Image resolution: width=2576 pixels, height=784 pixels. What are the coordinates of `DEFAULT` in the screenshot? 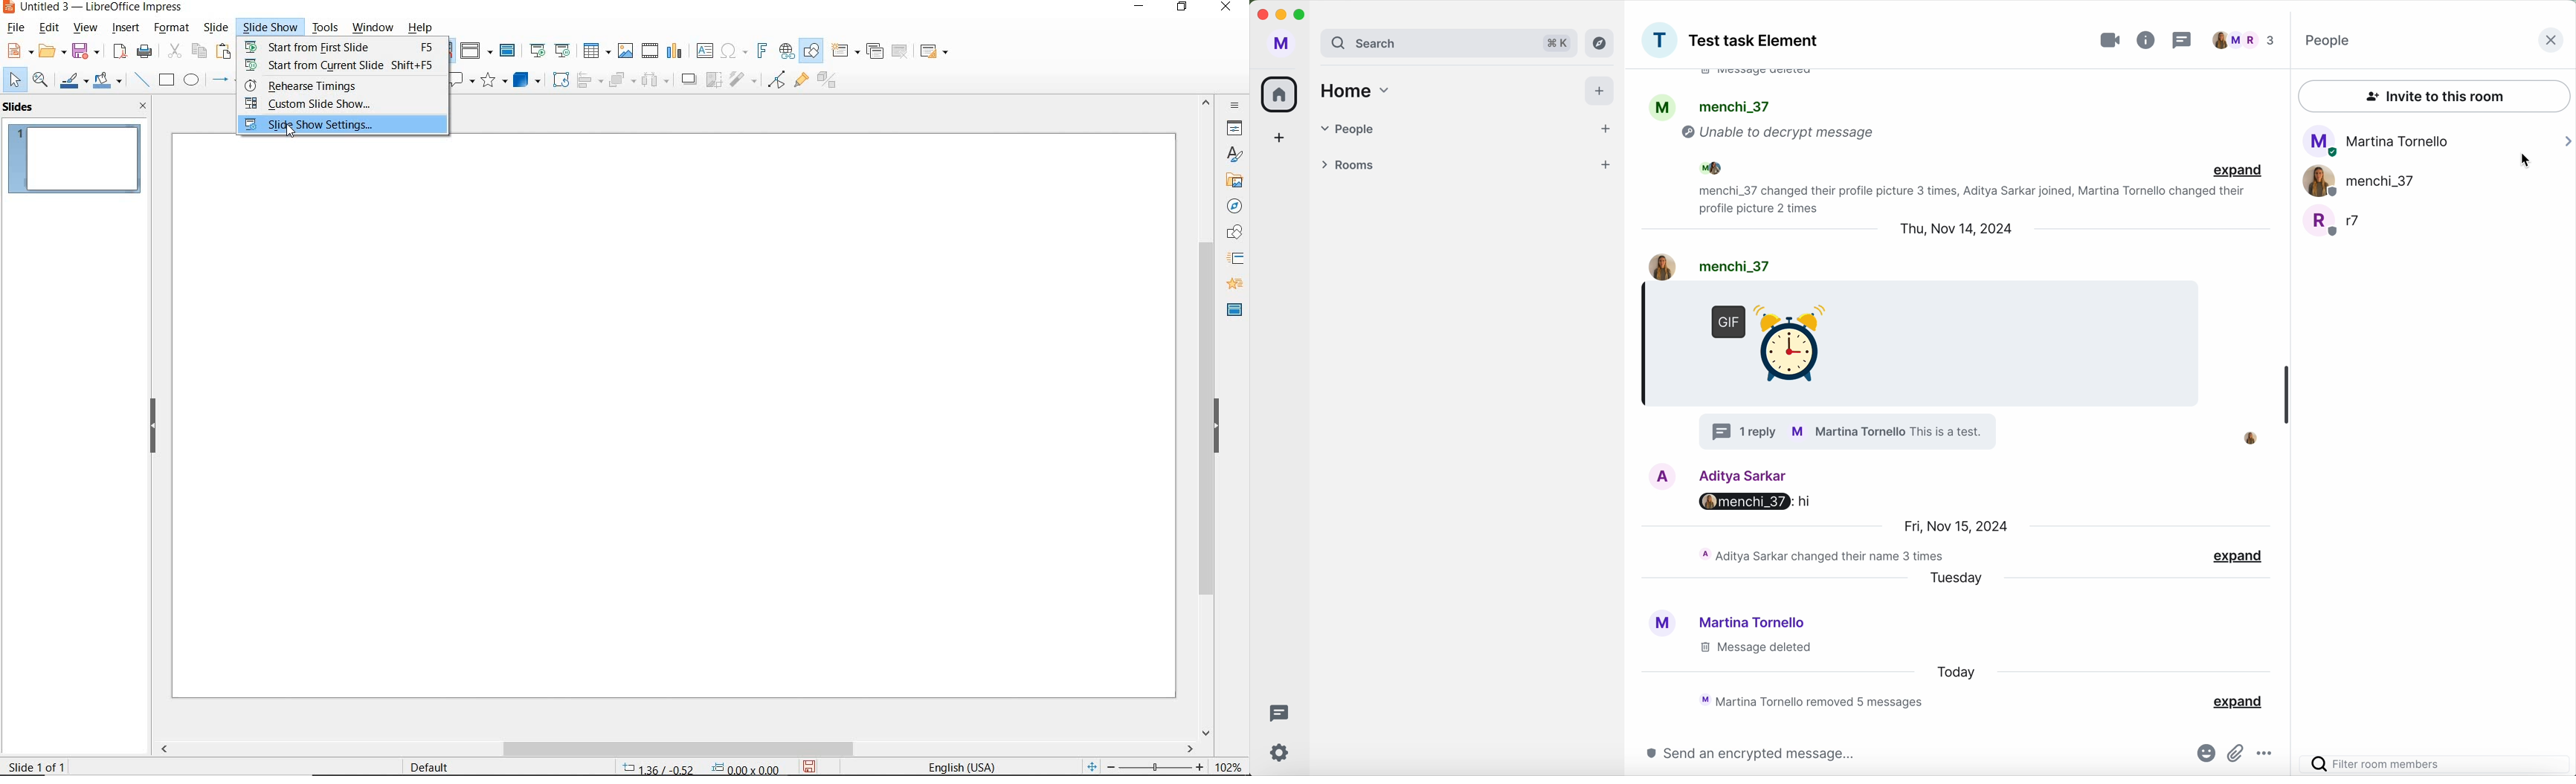 It's located at (434, 766).